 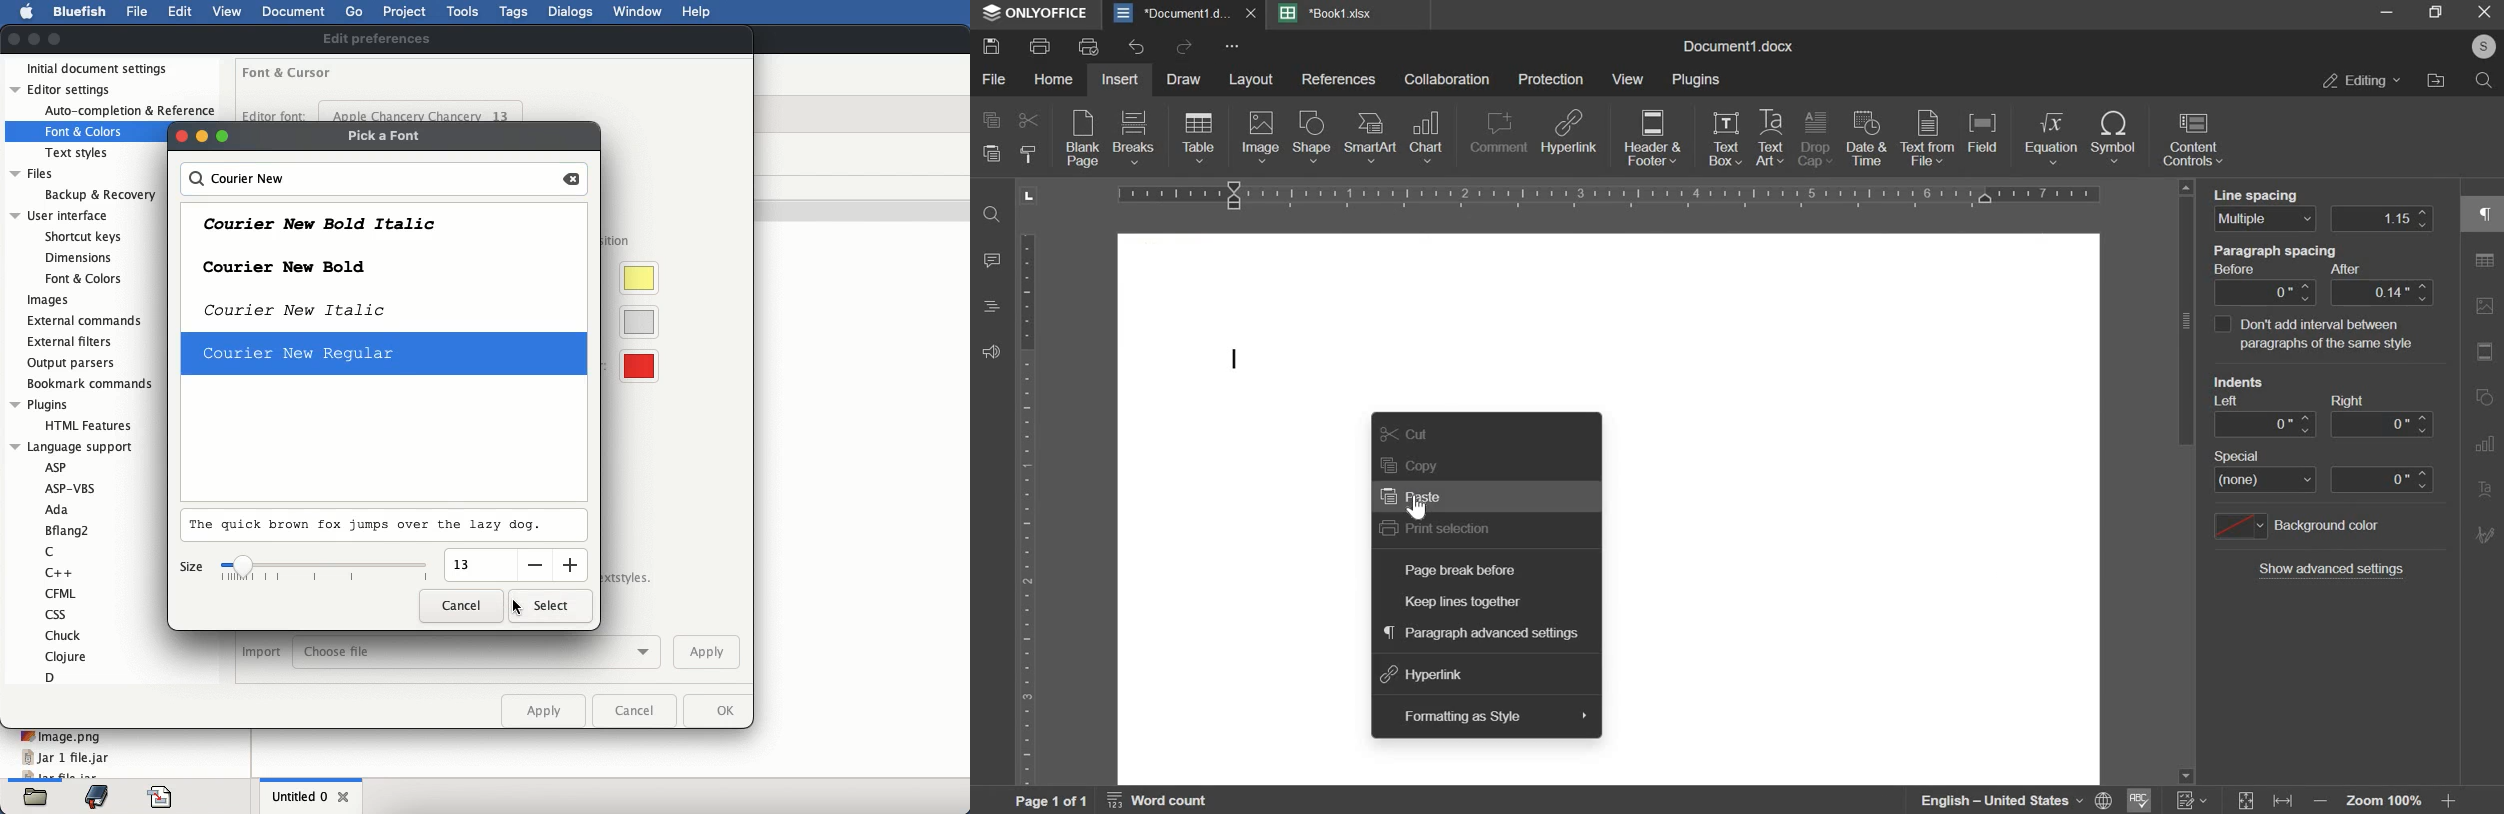 I want to click on draw, so click(x=1183, y=80).